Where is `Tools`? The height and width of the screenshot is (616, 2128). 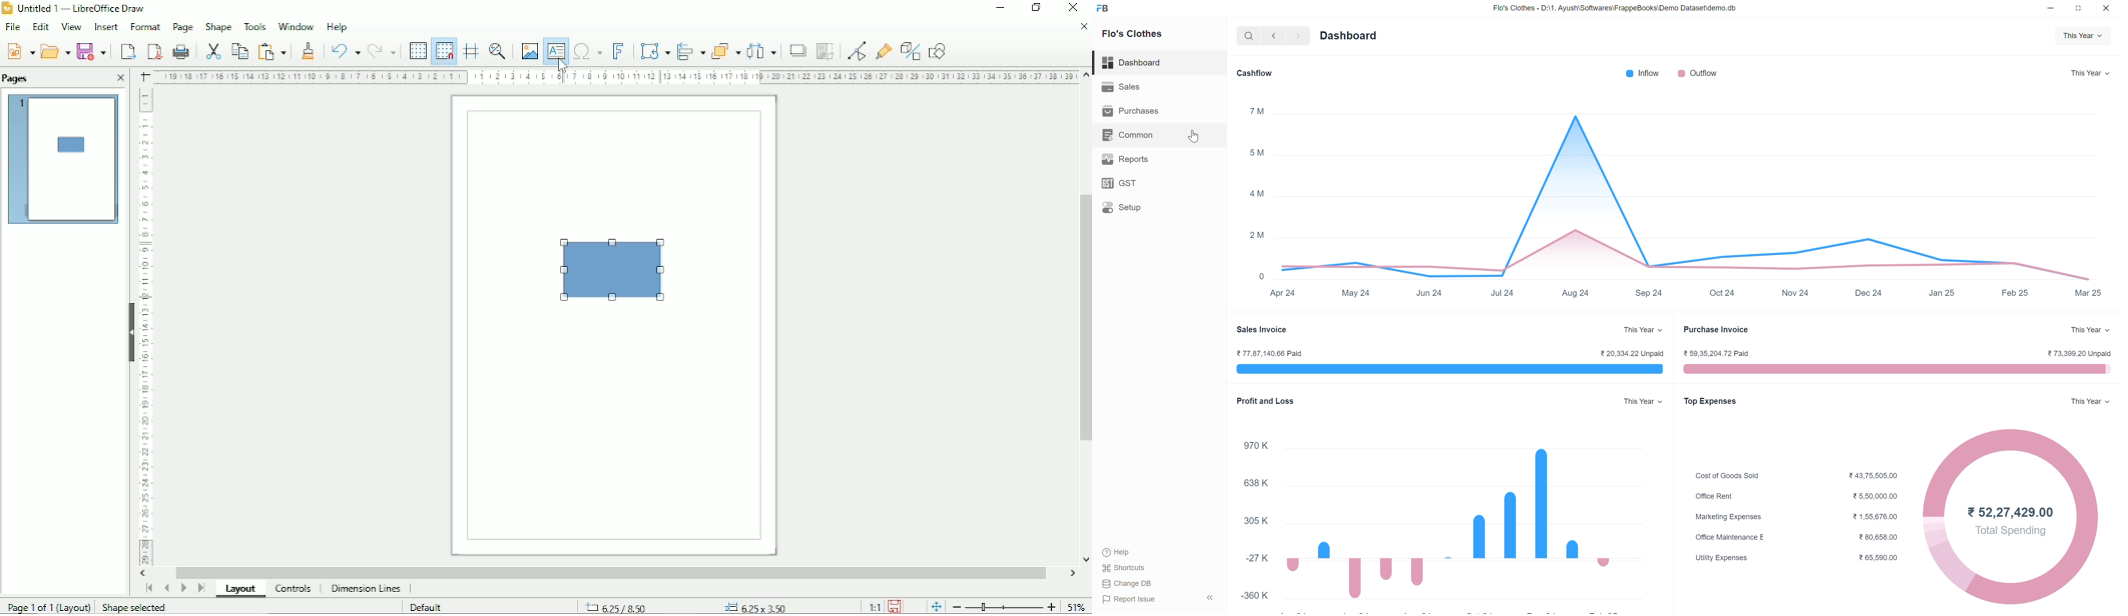
Tools is located at coordinates (254, 26).